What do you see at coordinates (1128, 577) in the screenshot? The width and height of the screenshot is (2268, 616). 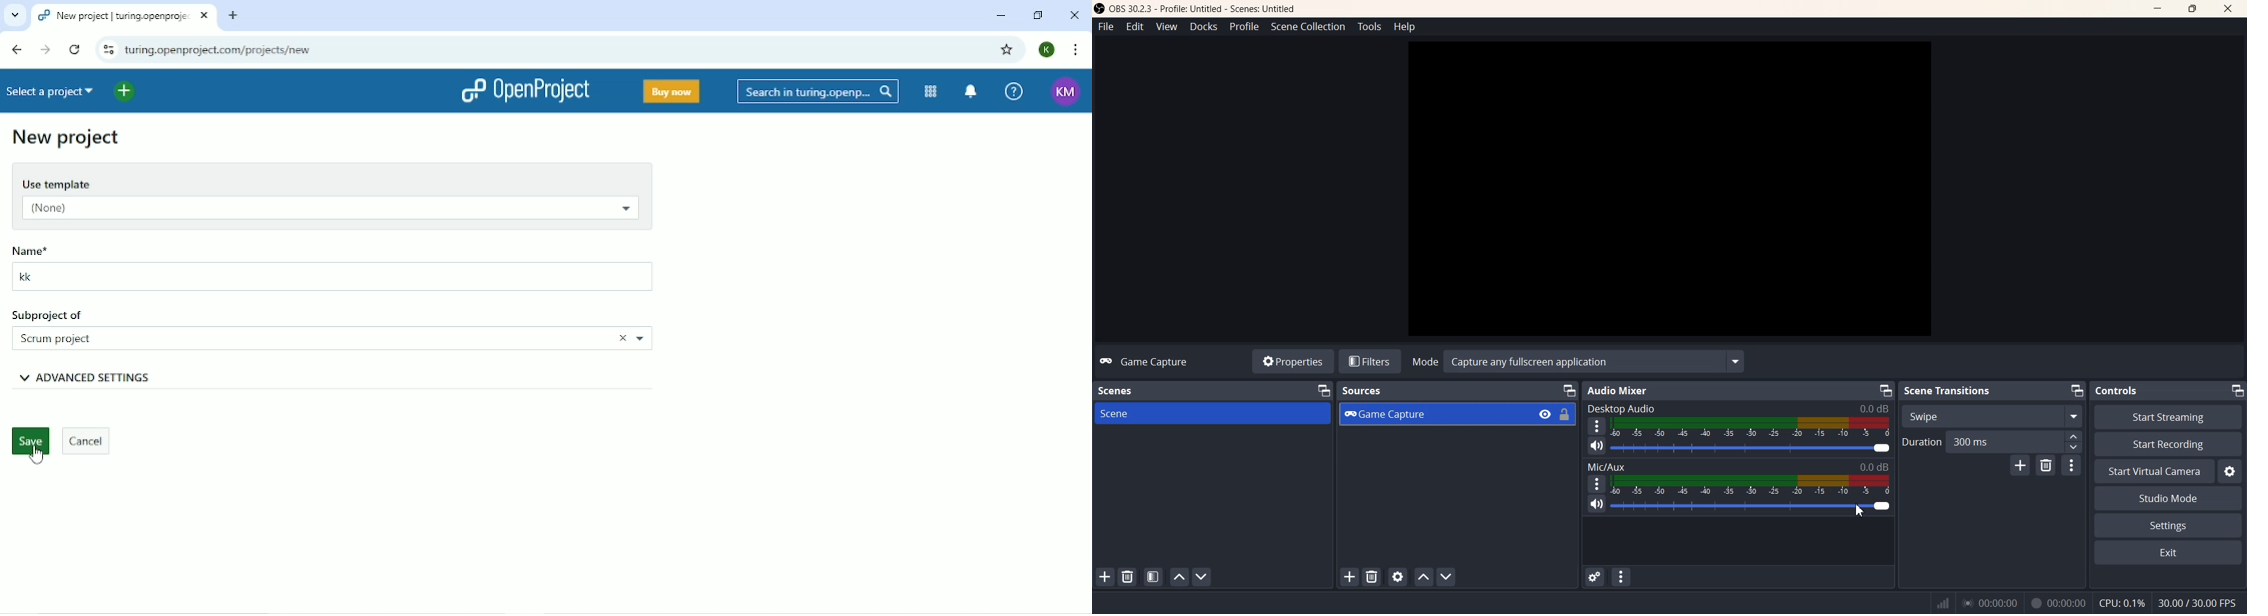 I see `Remove Selected Scene` at bounding box center [1128, 577].